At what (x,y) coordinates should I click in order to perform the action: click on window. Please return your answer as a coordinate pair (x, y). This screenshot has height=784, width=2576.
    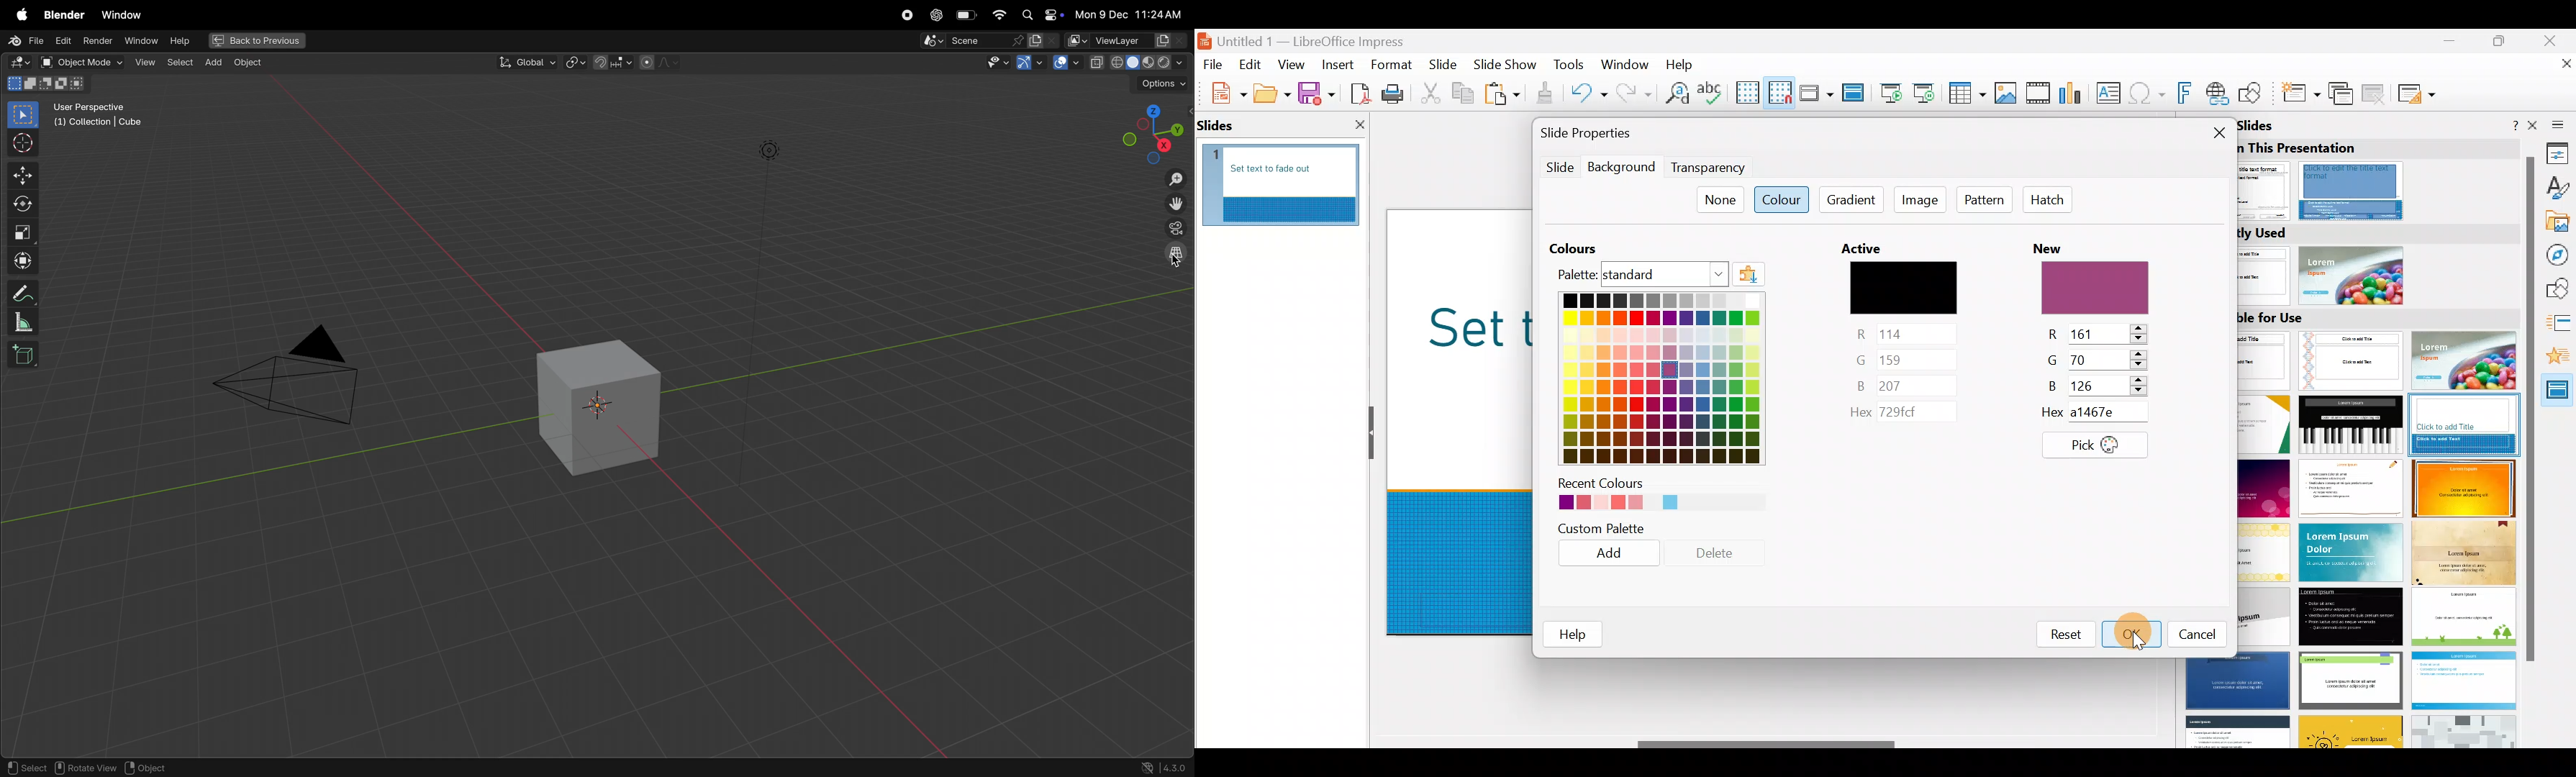
    Looking at the image, I should click on (141, 40).